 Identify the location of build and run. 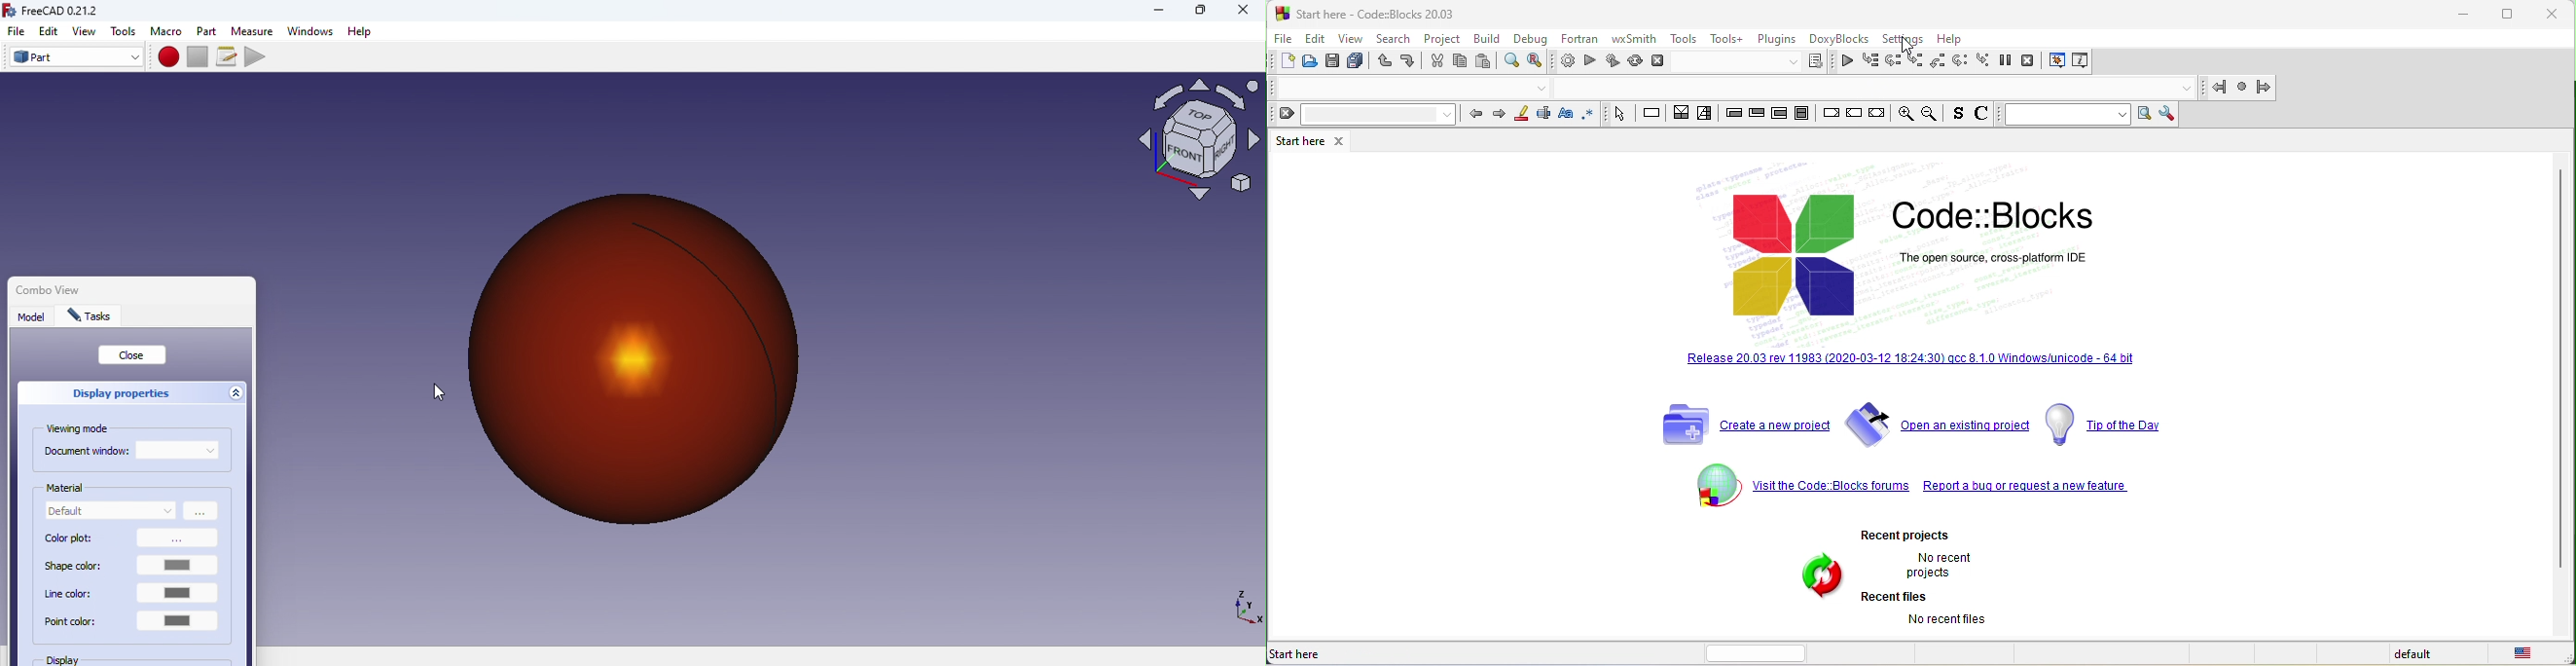
(1615, 61).